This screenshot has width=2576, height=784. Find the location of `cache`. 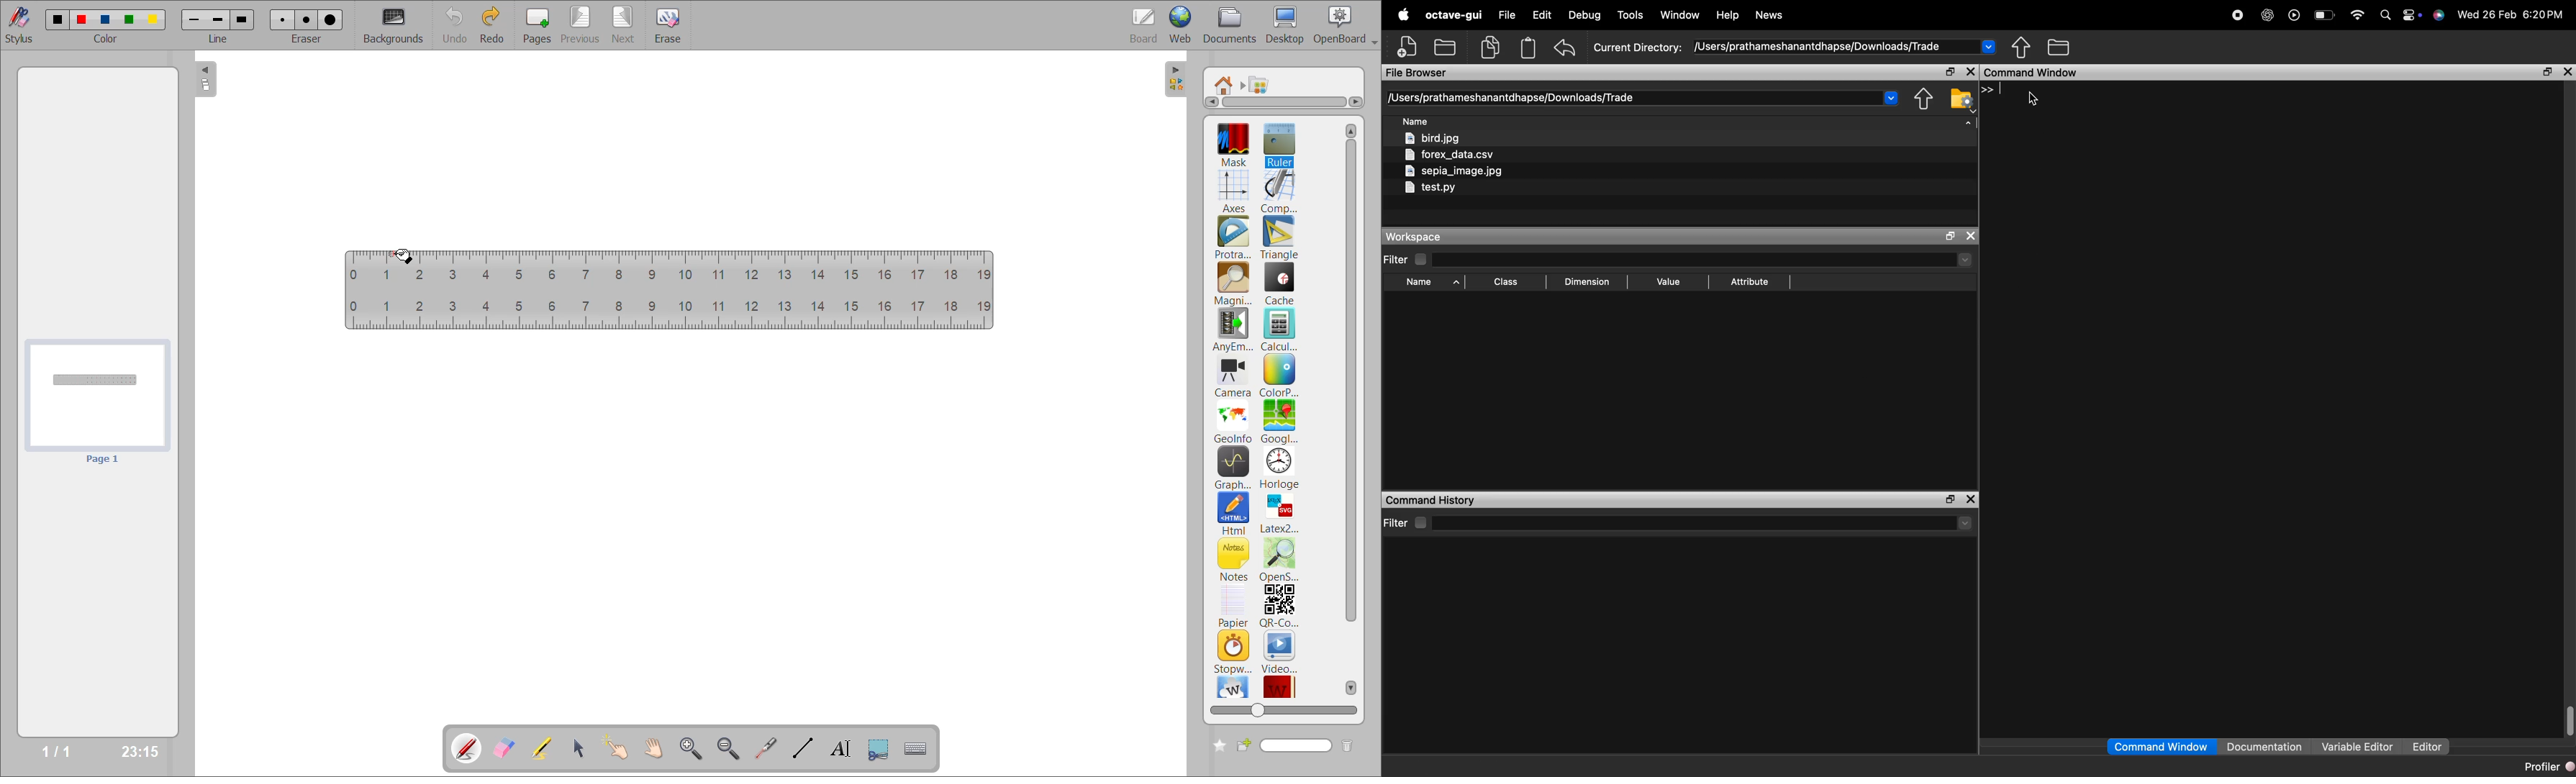

cache is located at coordinates (1280, 283).